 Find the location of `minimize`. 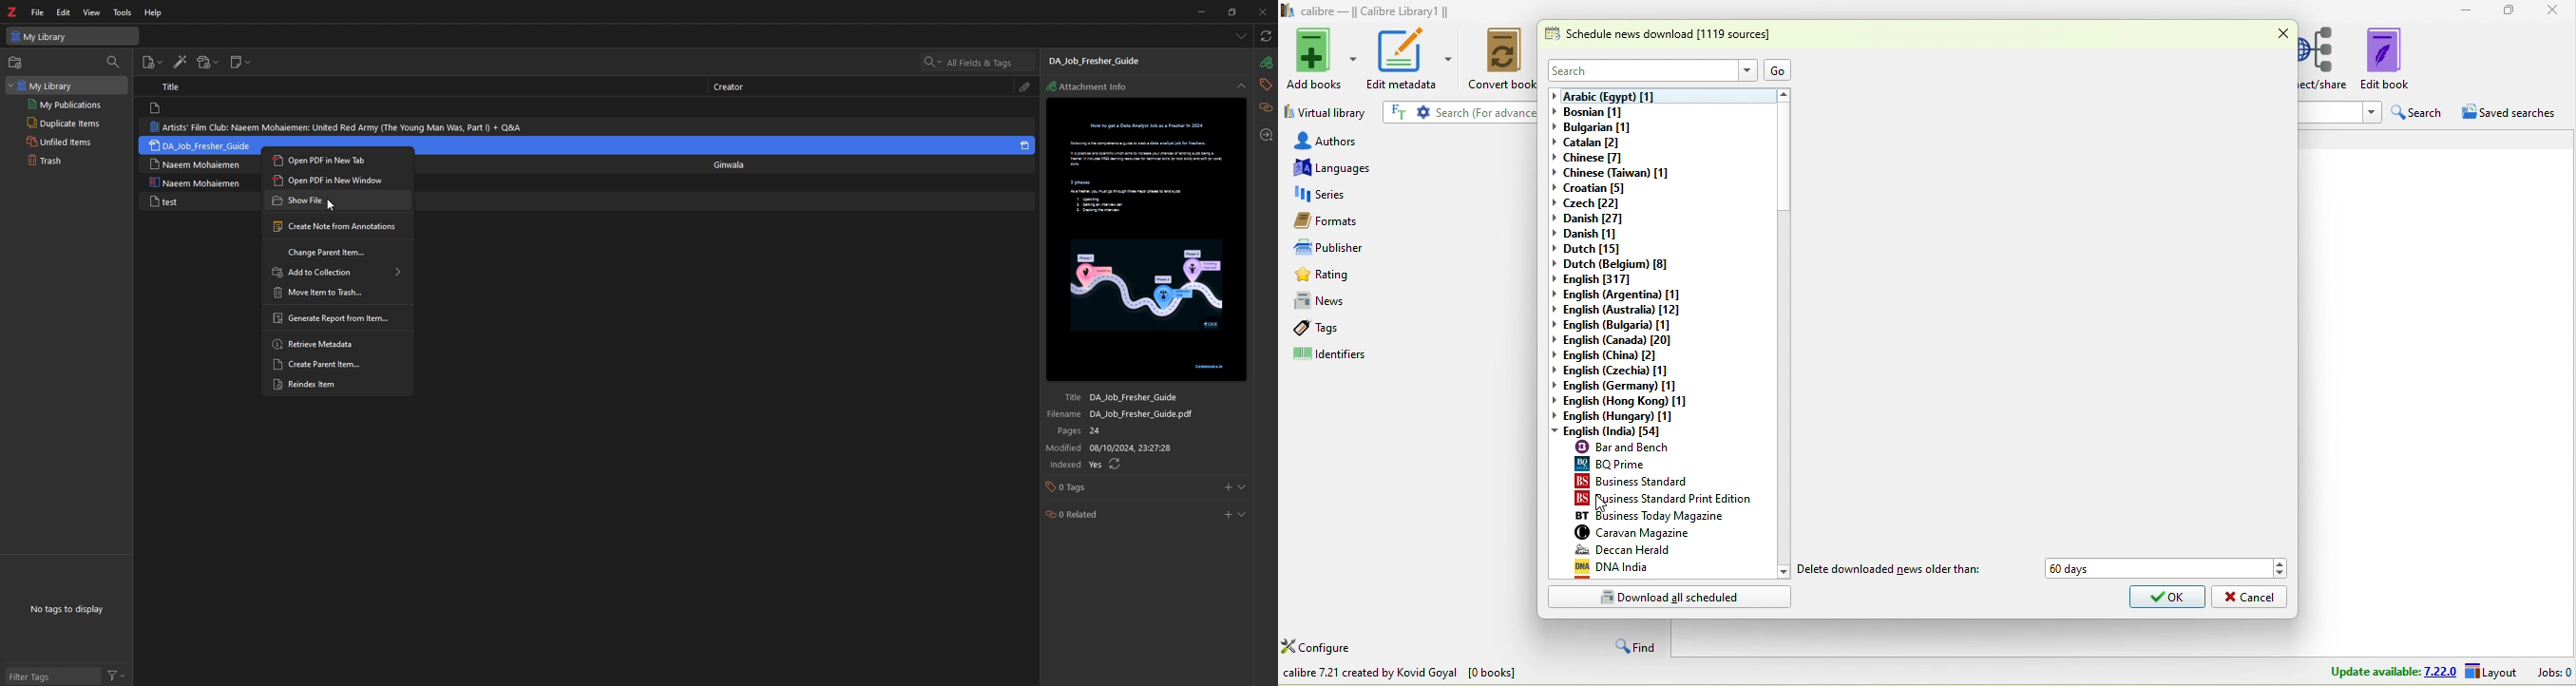

minimize is located at coordinates (2470, 10).